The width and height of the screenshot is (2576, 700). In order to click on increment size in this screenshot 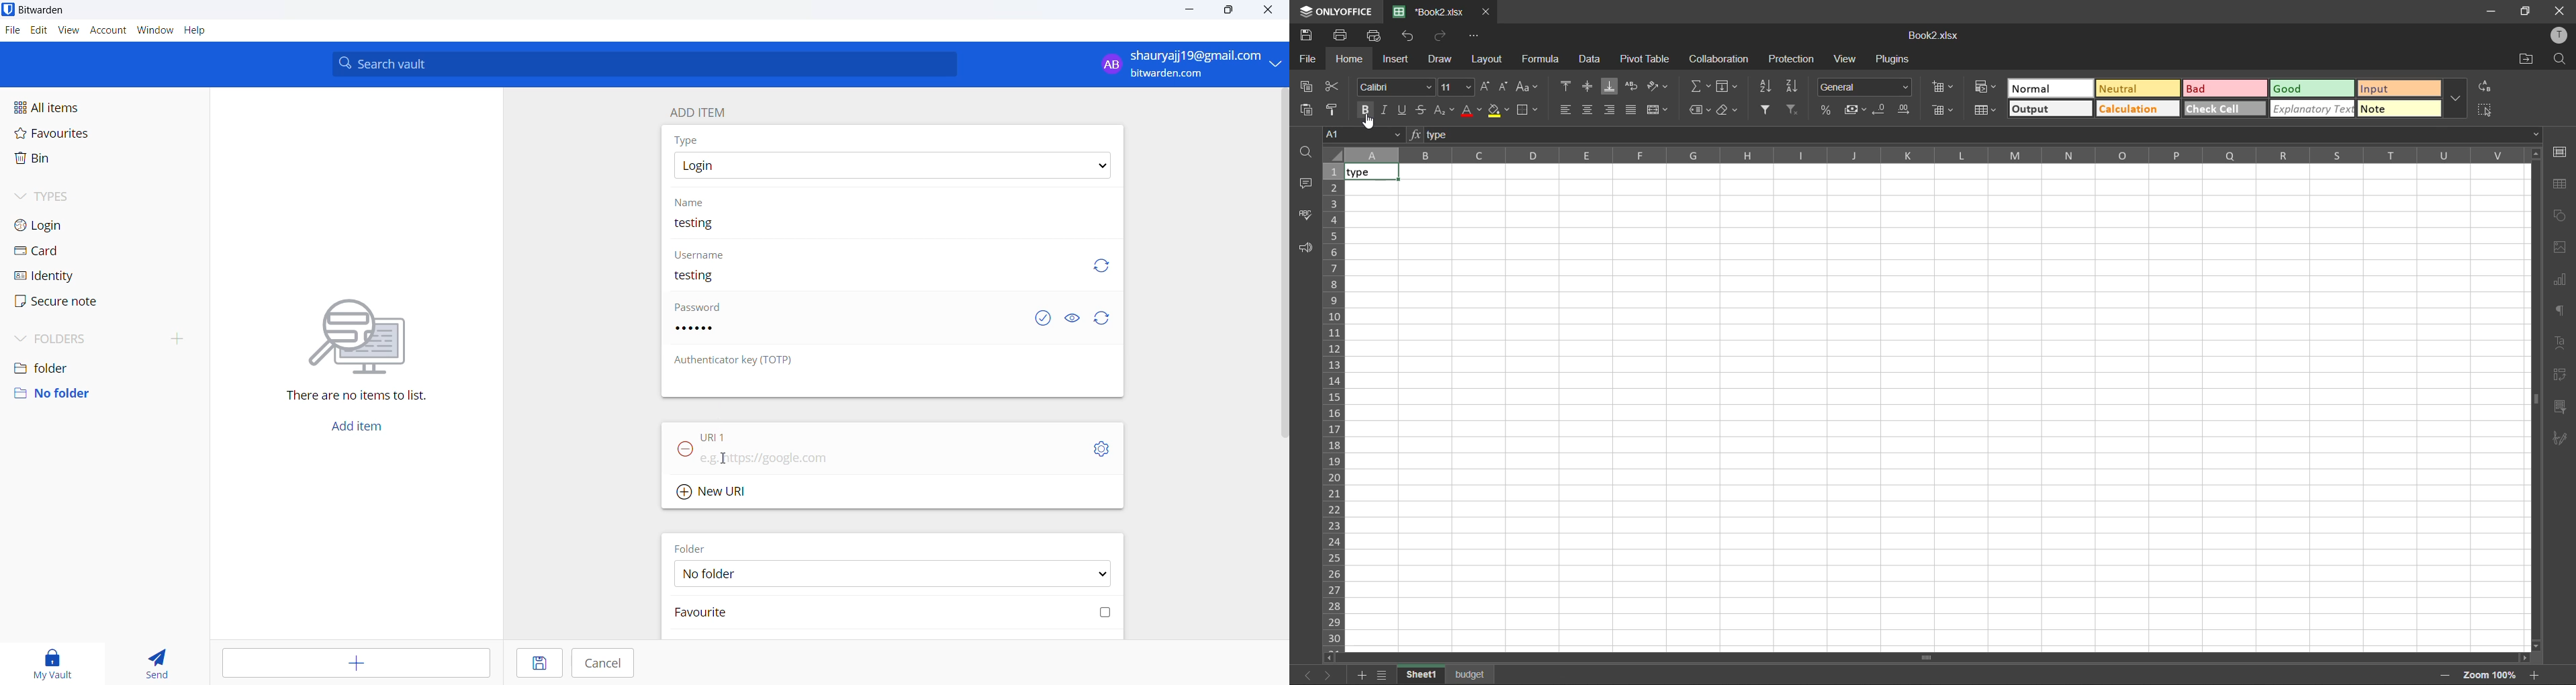, I will do `click(1486, 86)`.